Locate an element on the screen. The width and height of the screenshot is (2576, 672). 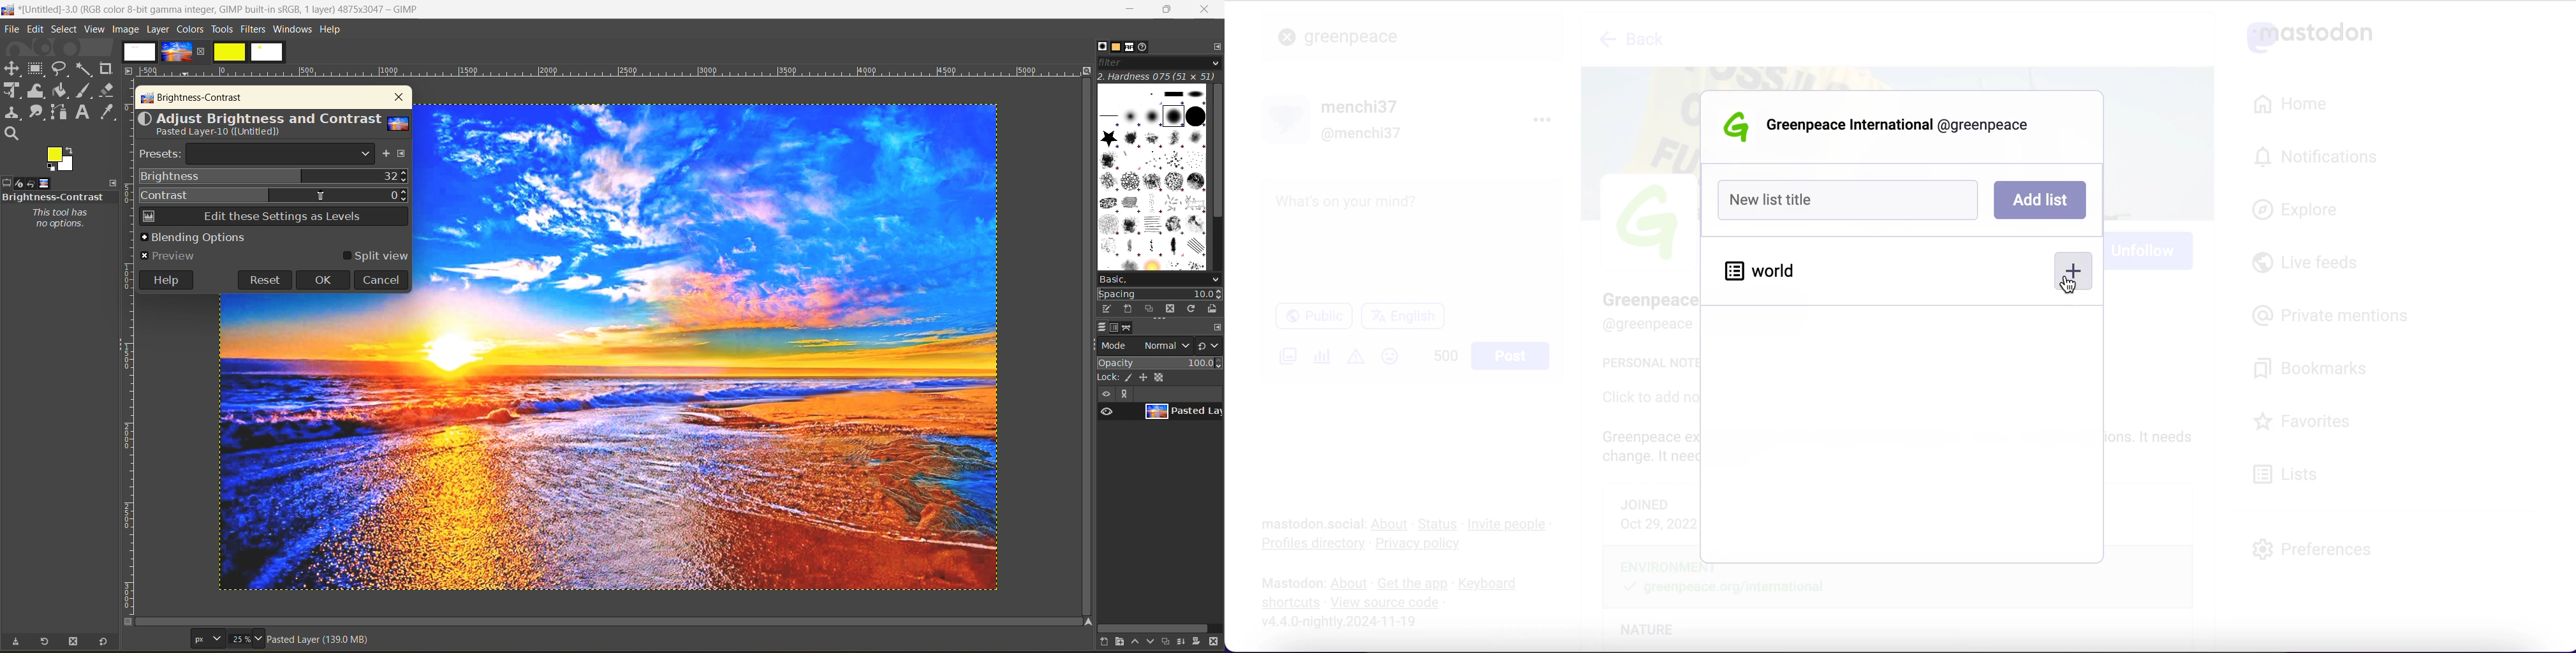
about is located at coordinates (1392, 524).